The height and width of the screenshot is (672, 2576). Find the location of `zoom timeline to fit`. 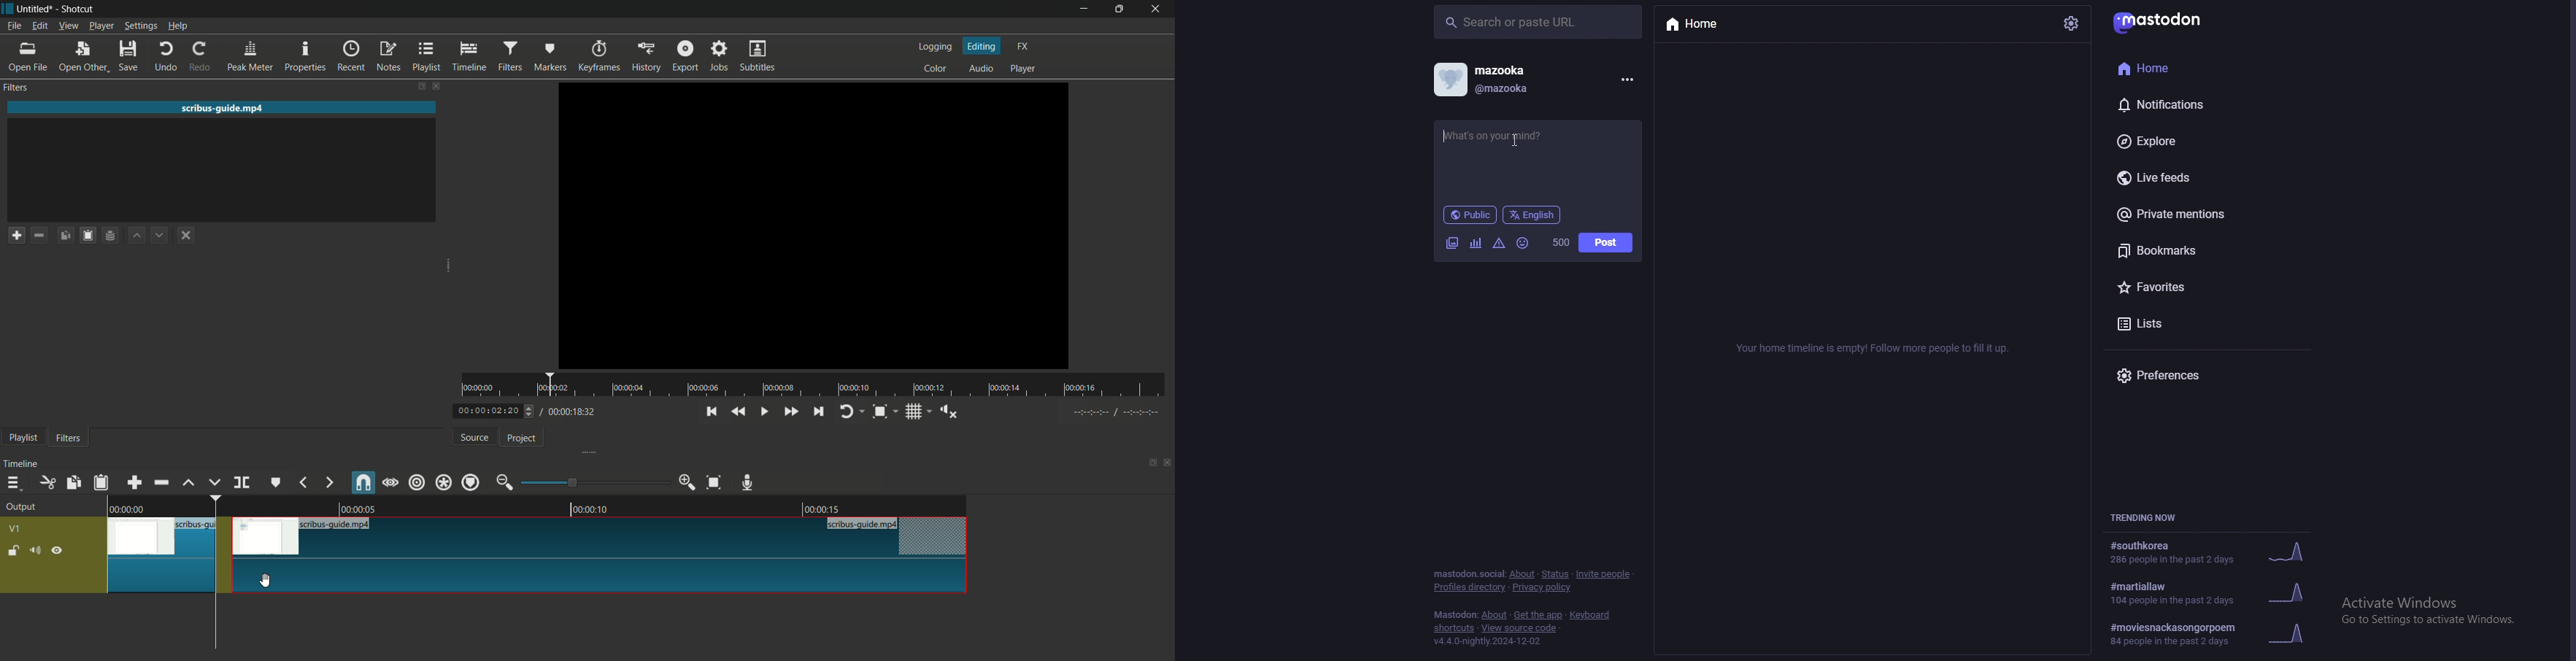

zoom timeline to fit is located at coordinates (714, 482).